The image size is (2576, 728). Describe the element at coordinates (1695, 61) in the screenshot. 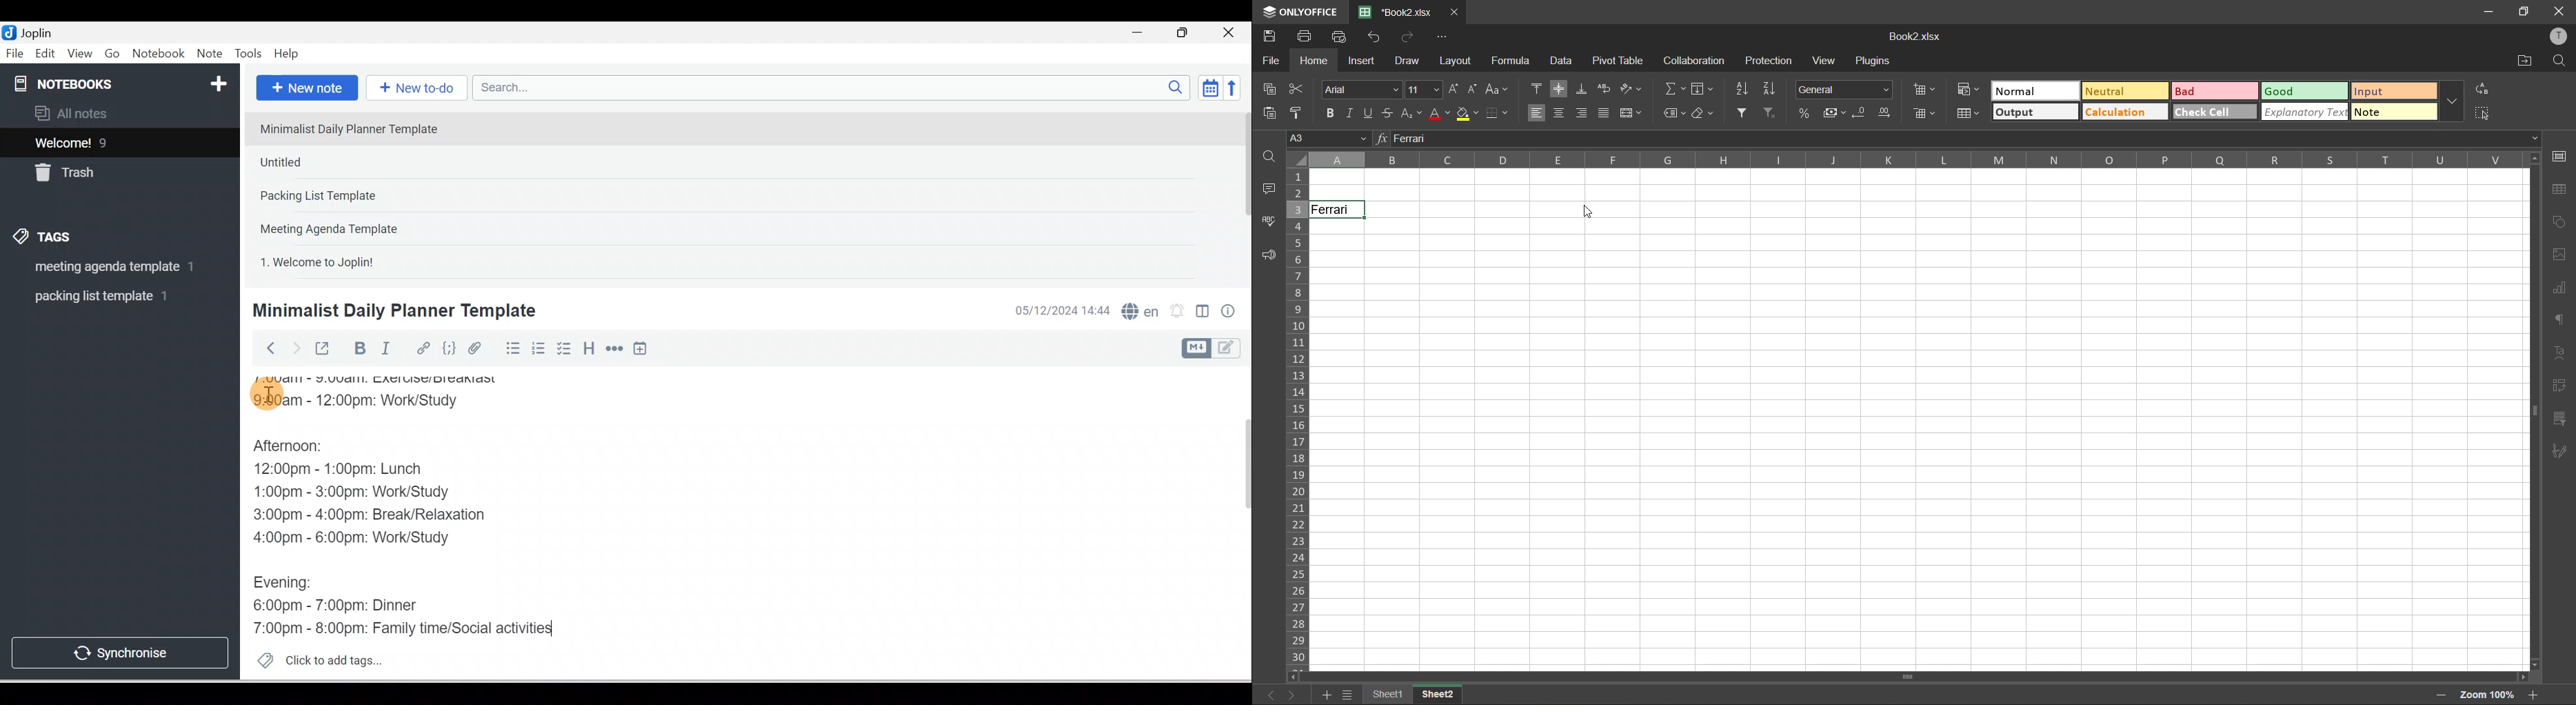

I see `collaboration` at that location.